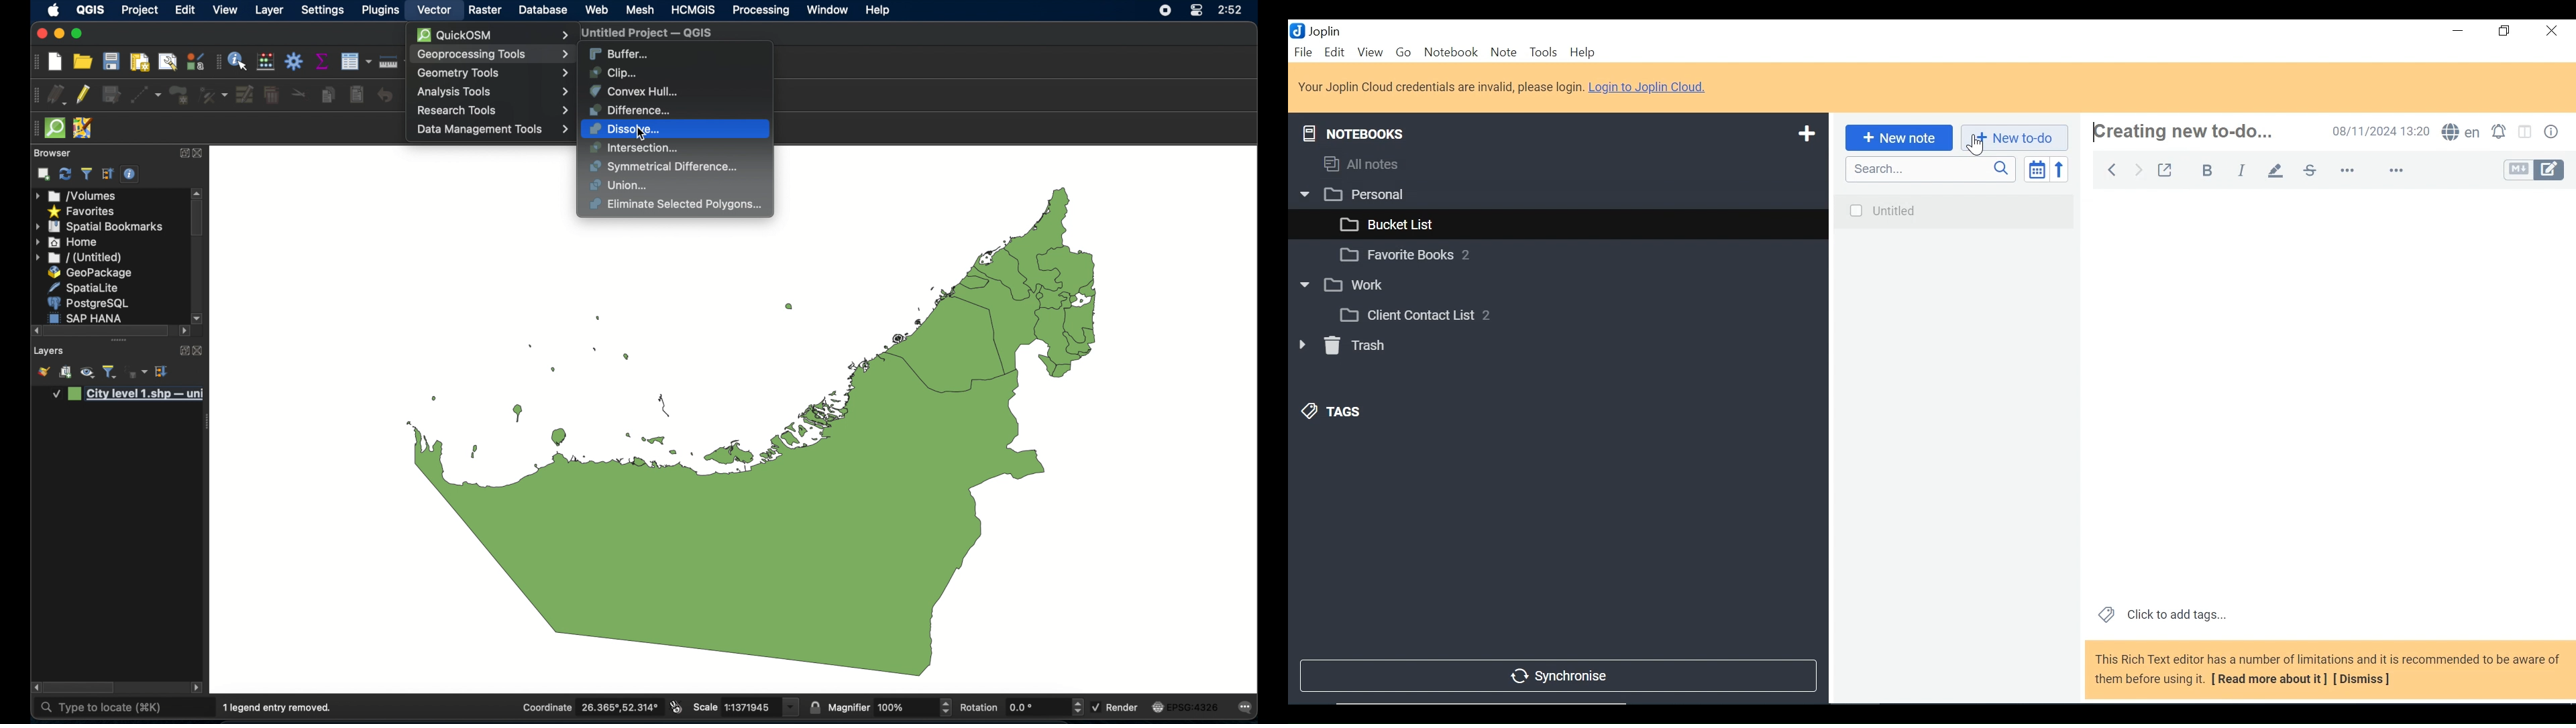  What do you see at coordinates (2458, 33) in the screenshot?
I see `minimize` at bounding box center [2458, 33].